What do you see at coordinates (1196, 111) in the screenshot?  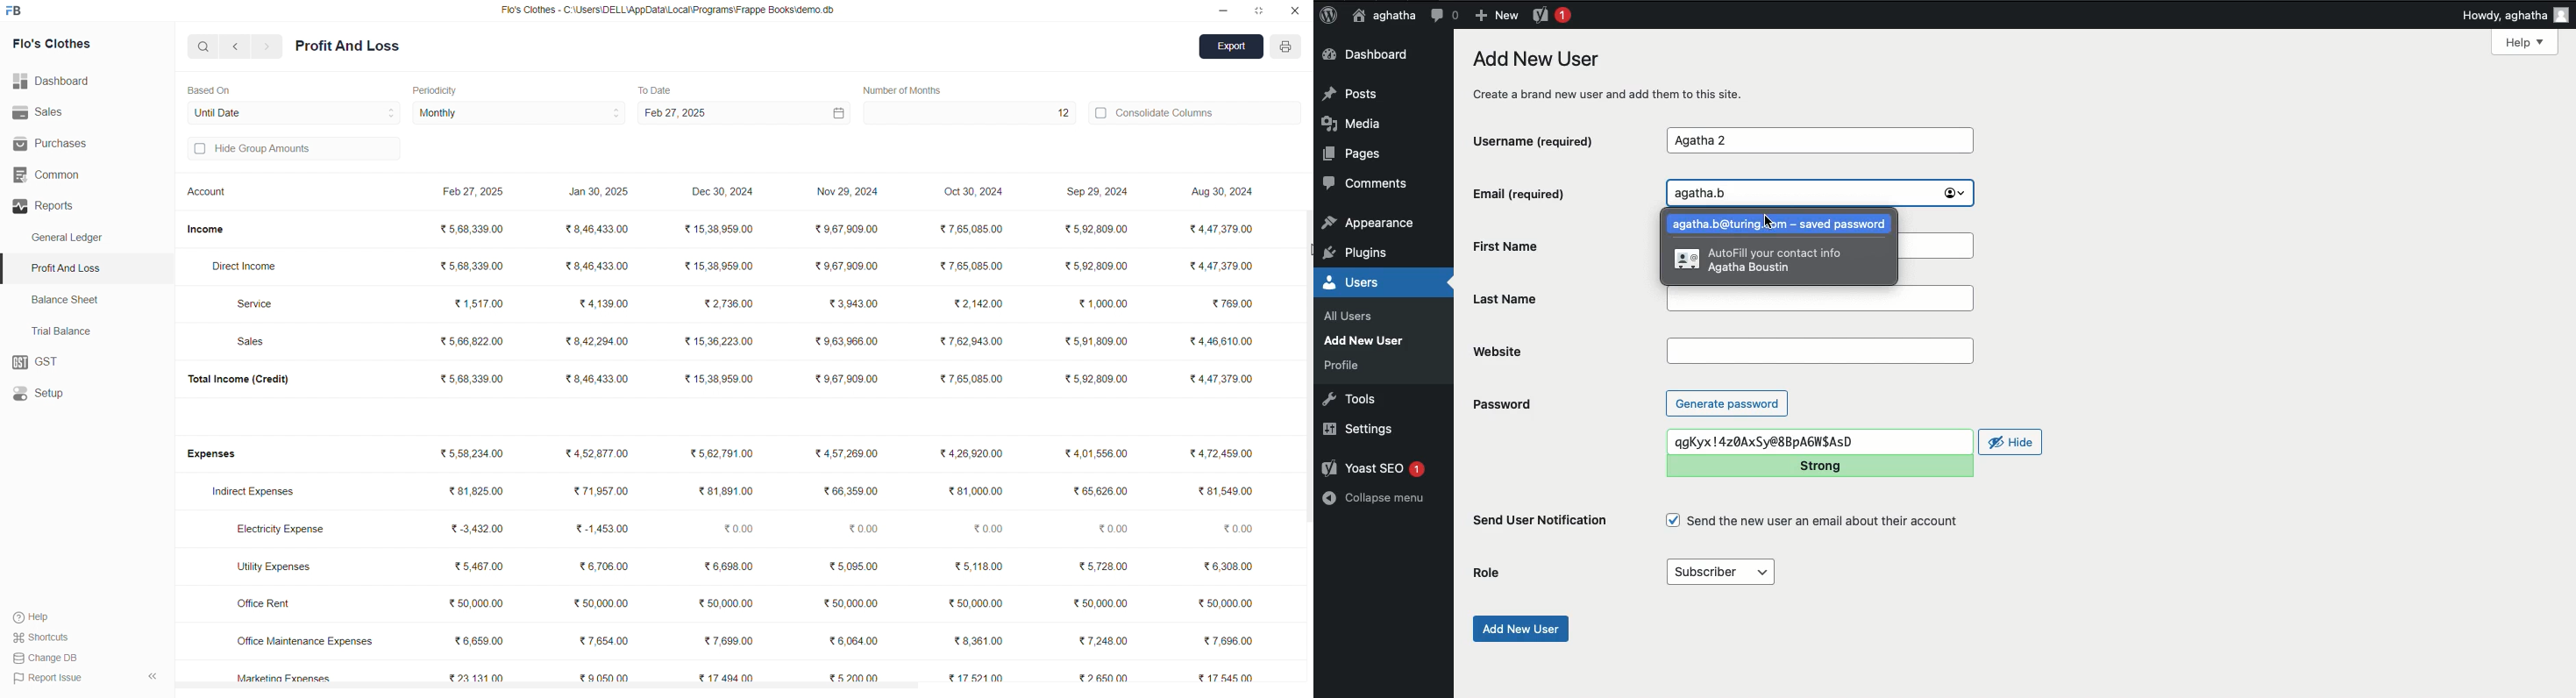 I see `Consolidate Columns` at bounding box center [1196, 111].